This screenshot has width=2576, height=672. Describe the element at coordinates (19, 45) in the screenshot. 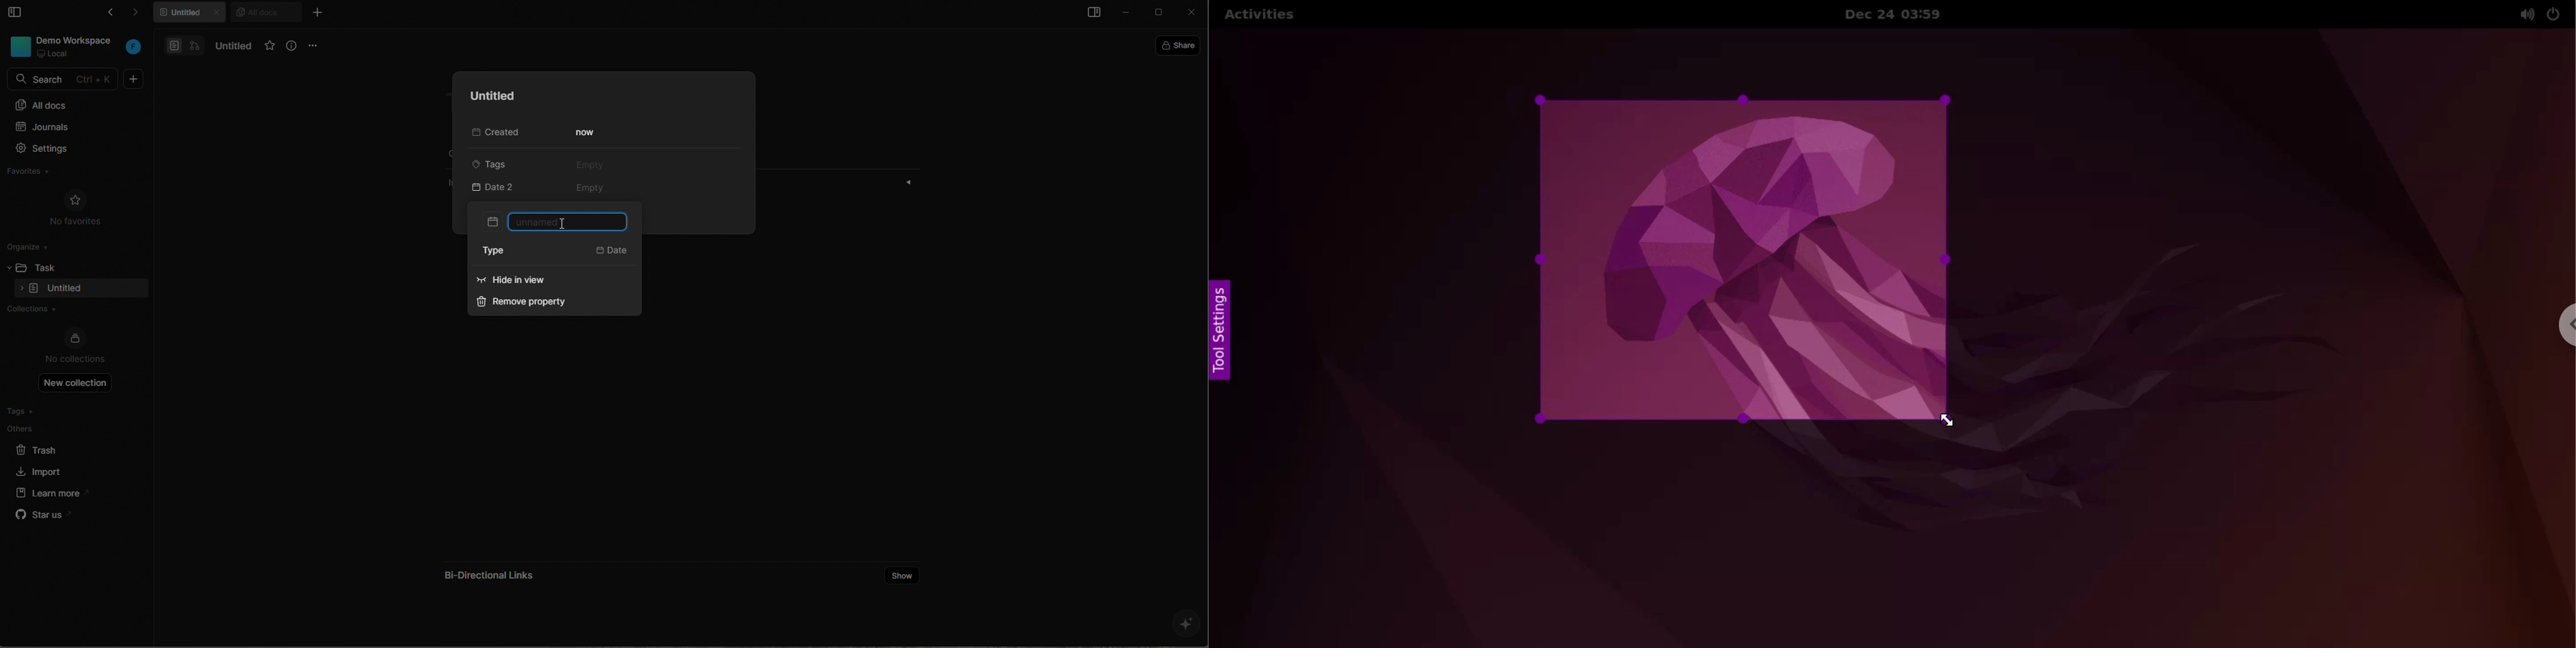

I see `workspace photo` at that location.